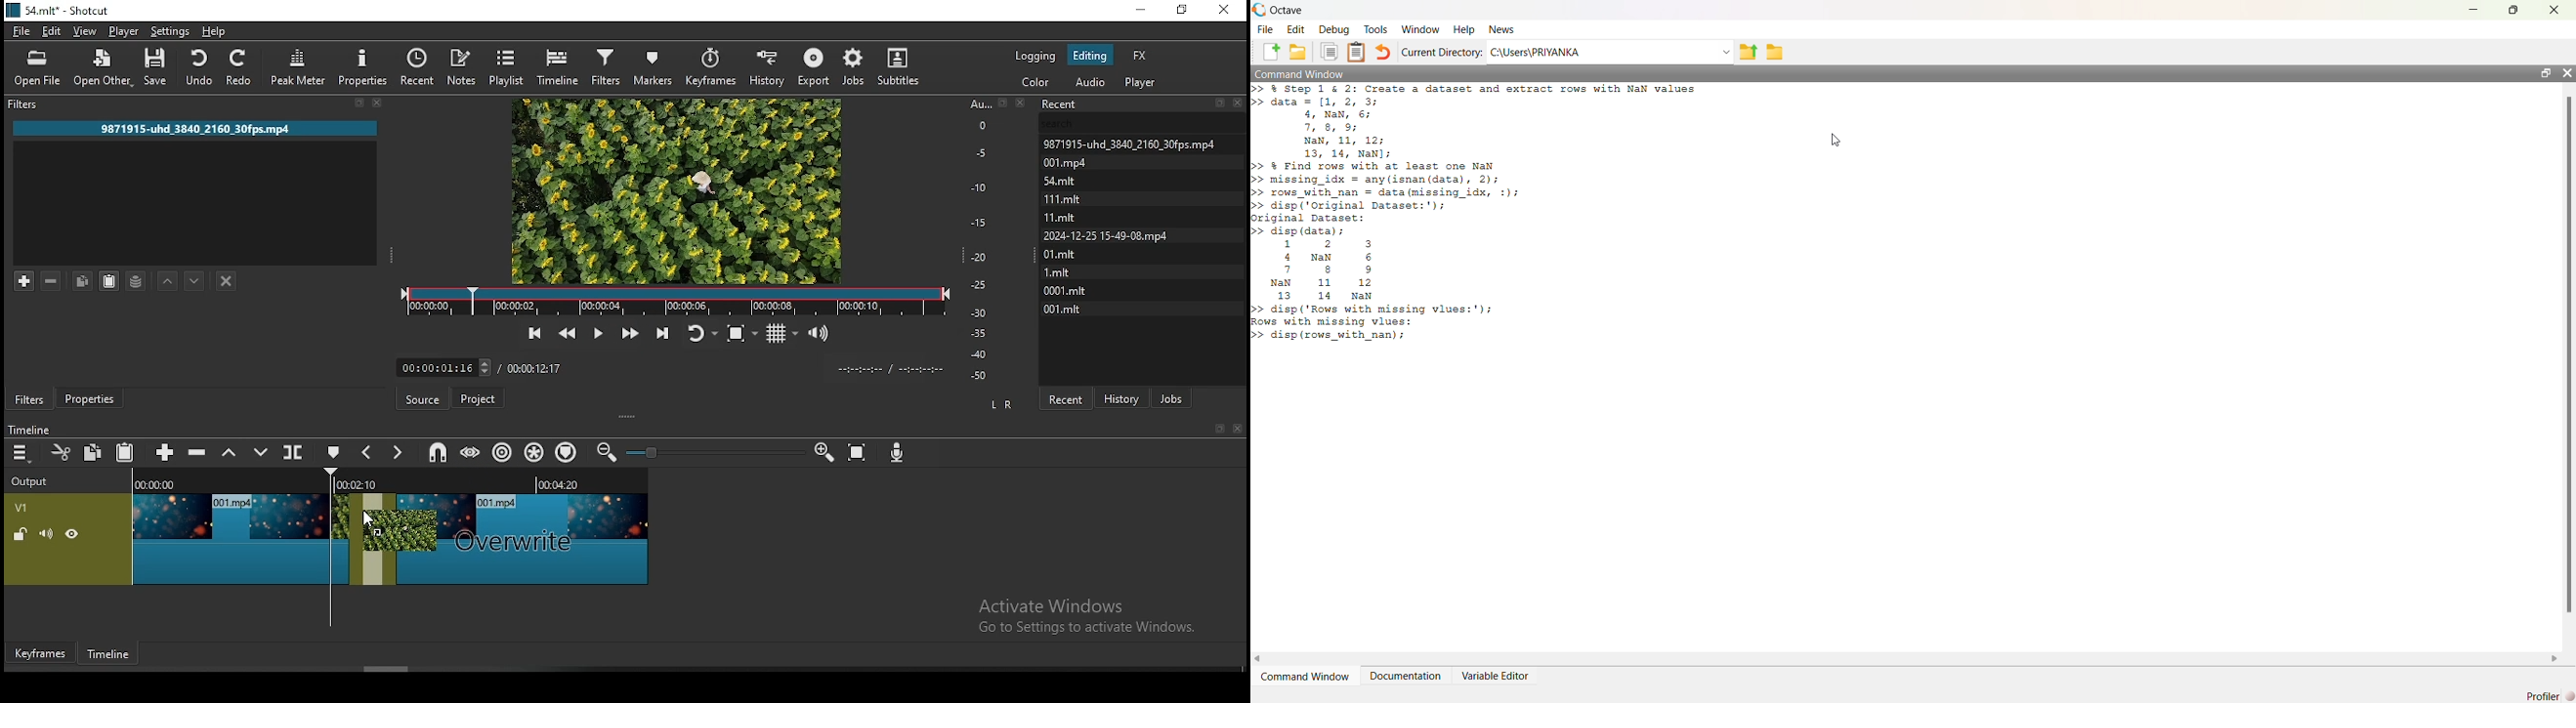  Describe the element at coordinates (196, 451) in the screenshot. I see `ripple delete` at that location.